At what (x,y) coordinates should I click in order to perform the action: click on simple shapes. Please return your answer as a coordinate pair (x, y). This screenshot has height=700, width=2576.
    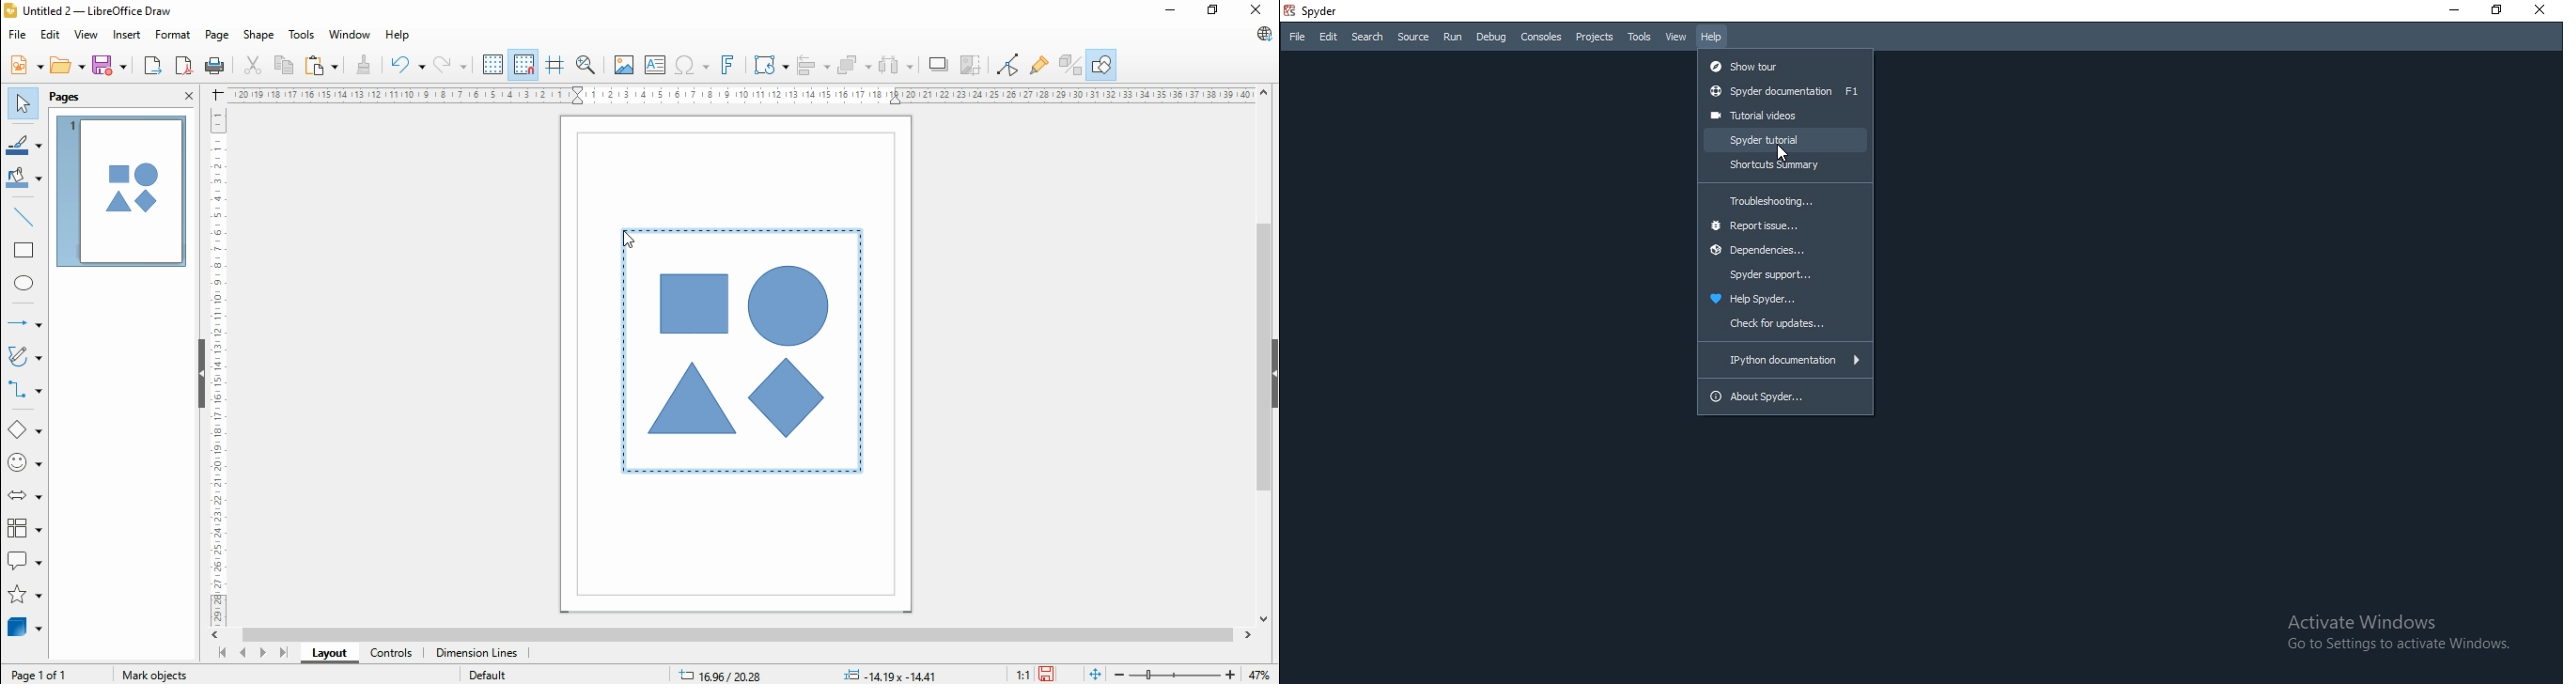
    Looking at the image, I should click on (26, 428).